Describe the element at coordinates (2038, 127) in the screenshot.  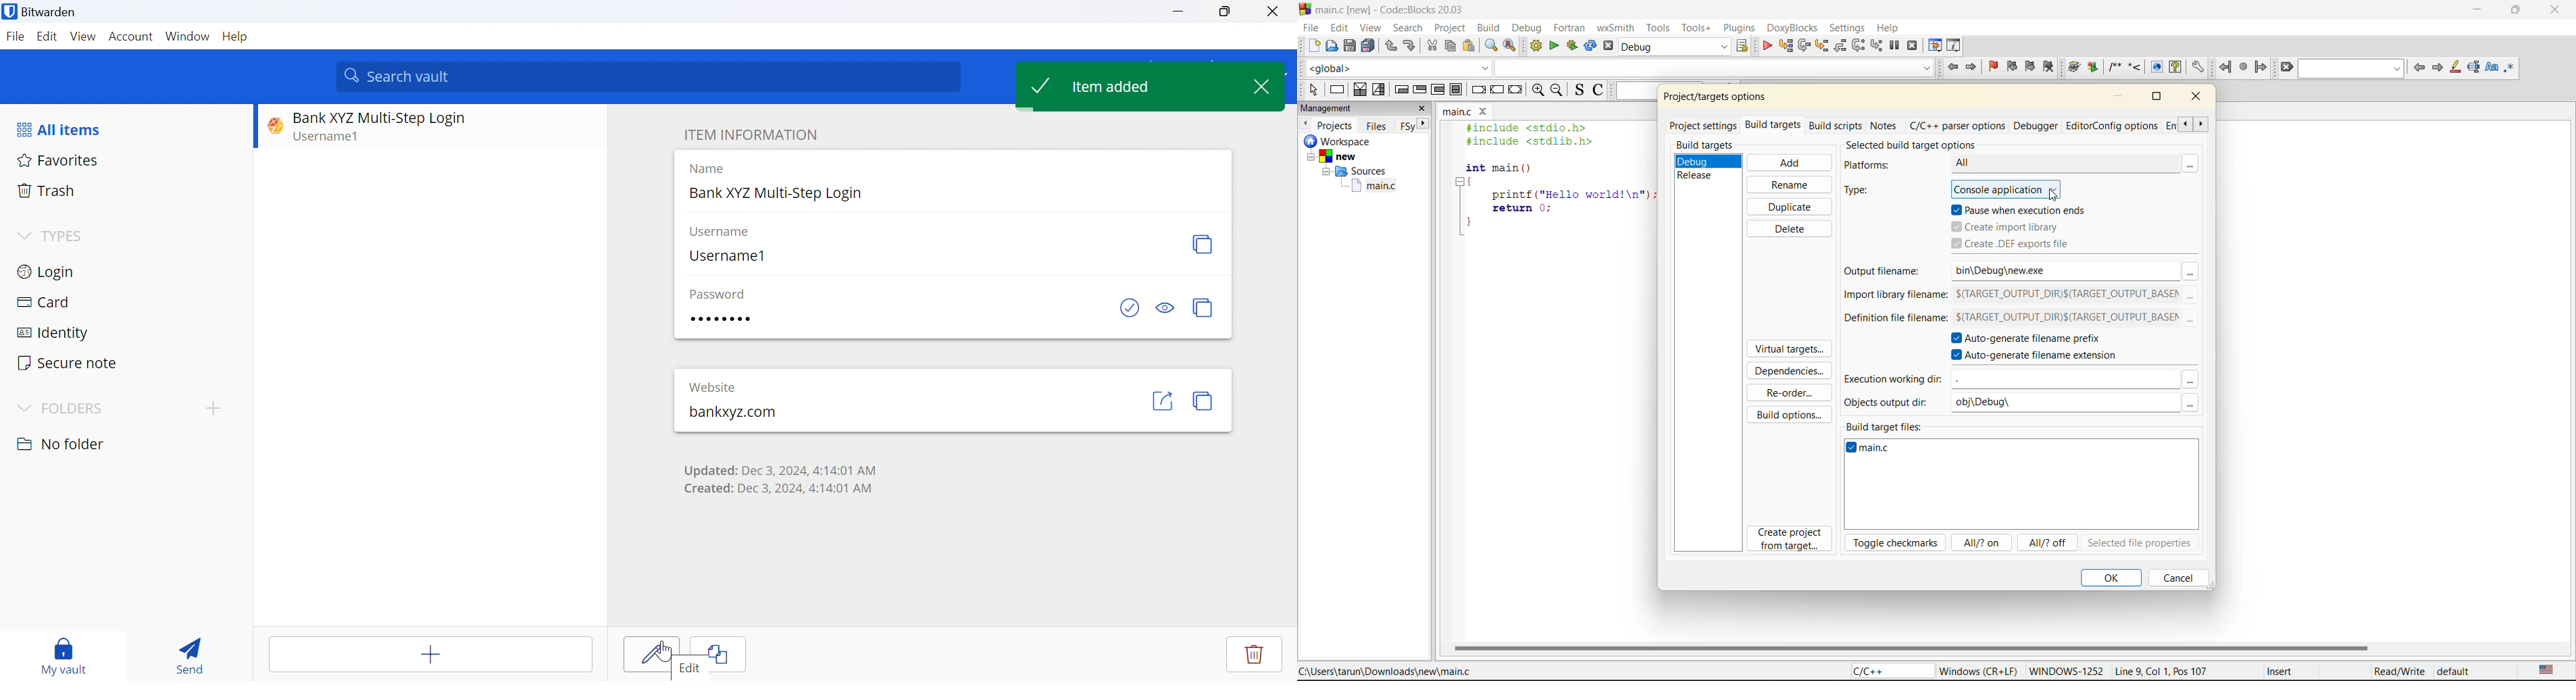
I see `debugger` at that location.